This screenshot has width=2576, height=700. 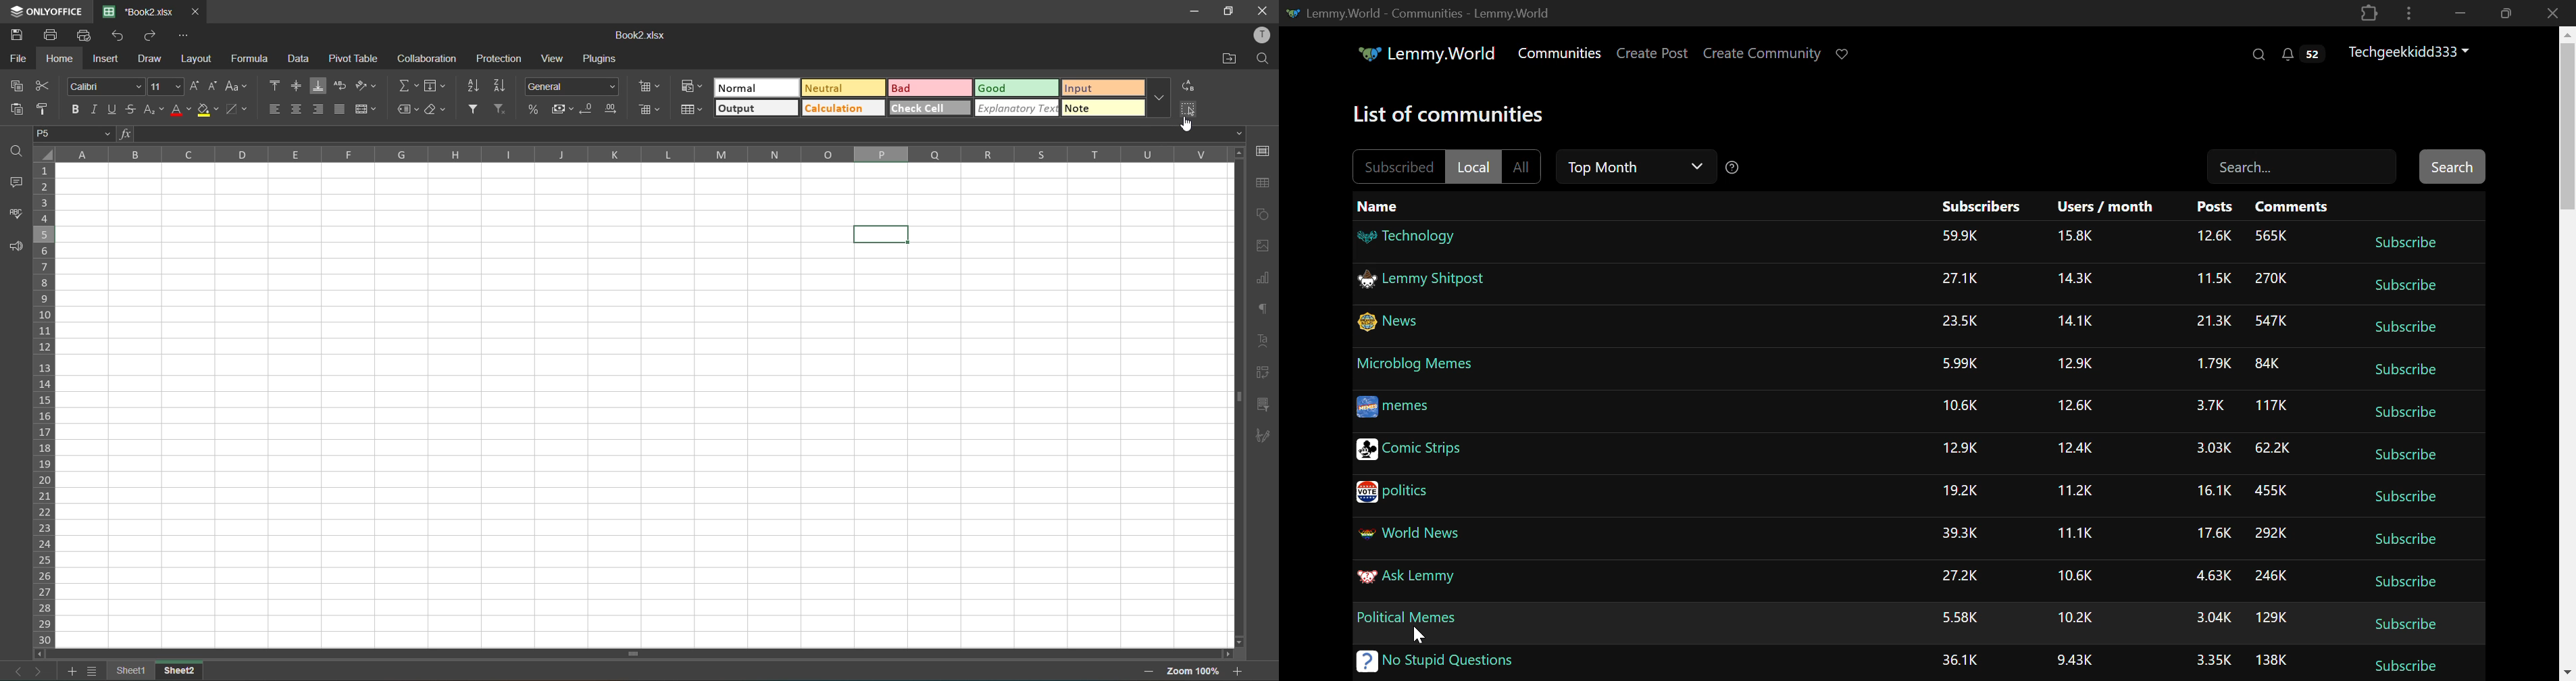 I want to click on Amount, so click(x=1961, y=238).